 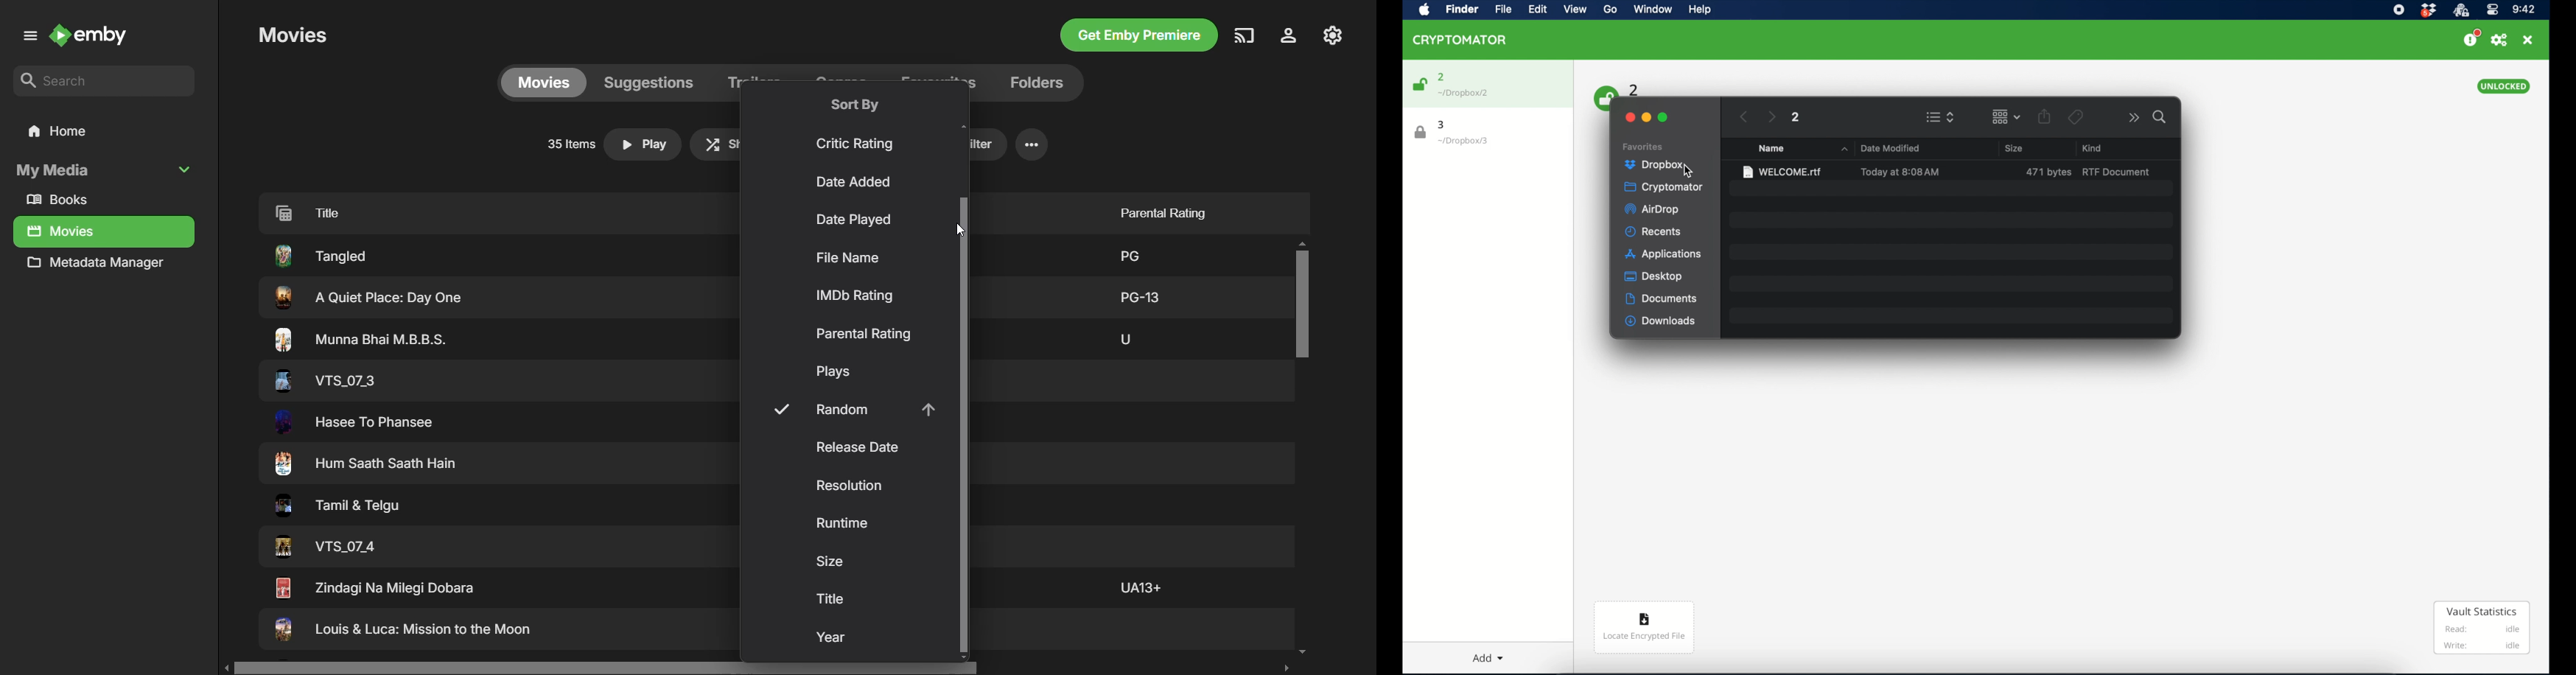 I want to click on , so click(x=56, y=169).